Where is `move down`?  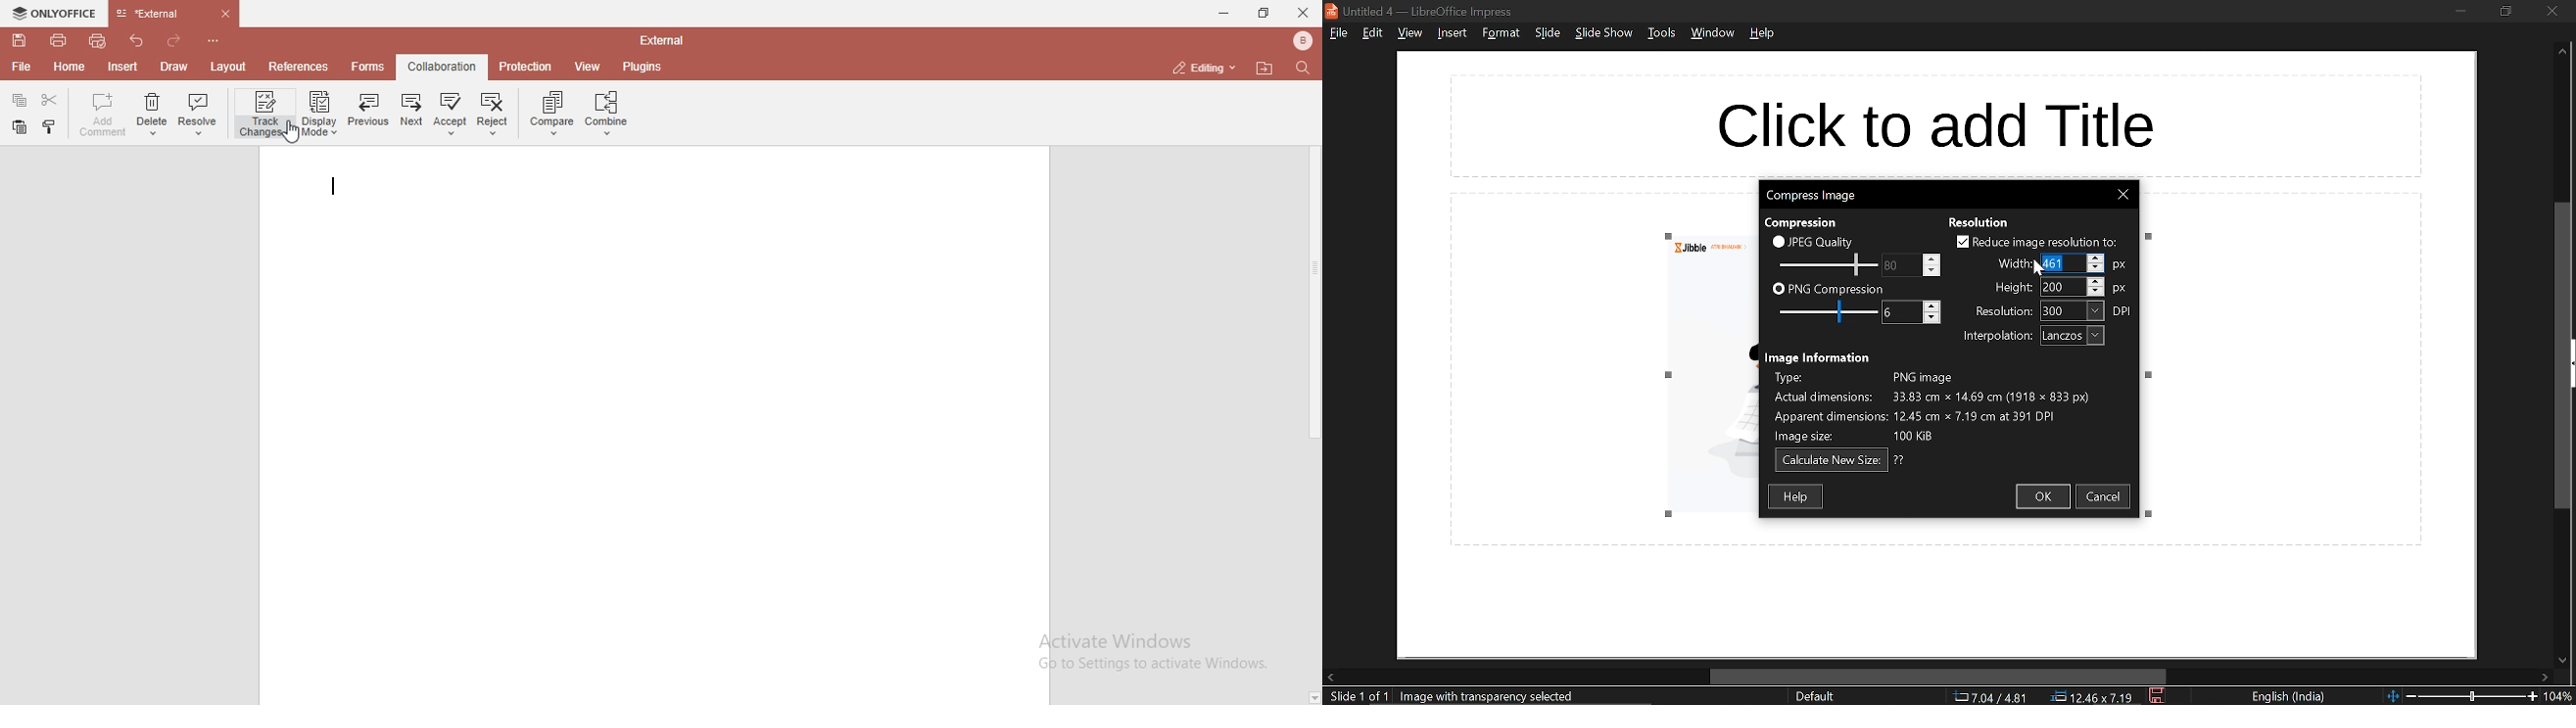 move down is located at coordinates (2560, 658).